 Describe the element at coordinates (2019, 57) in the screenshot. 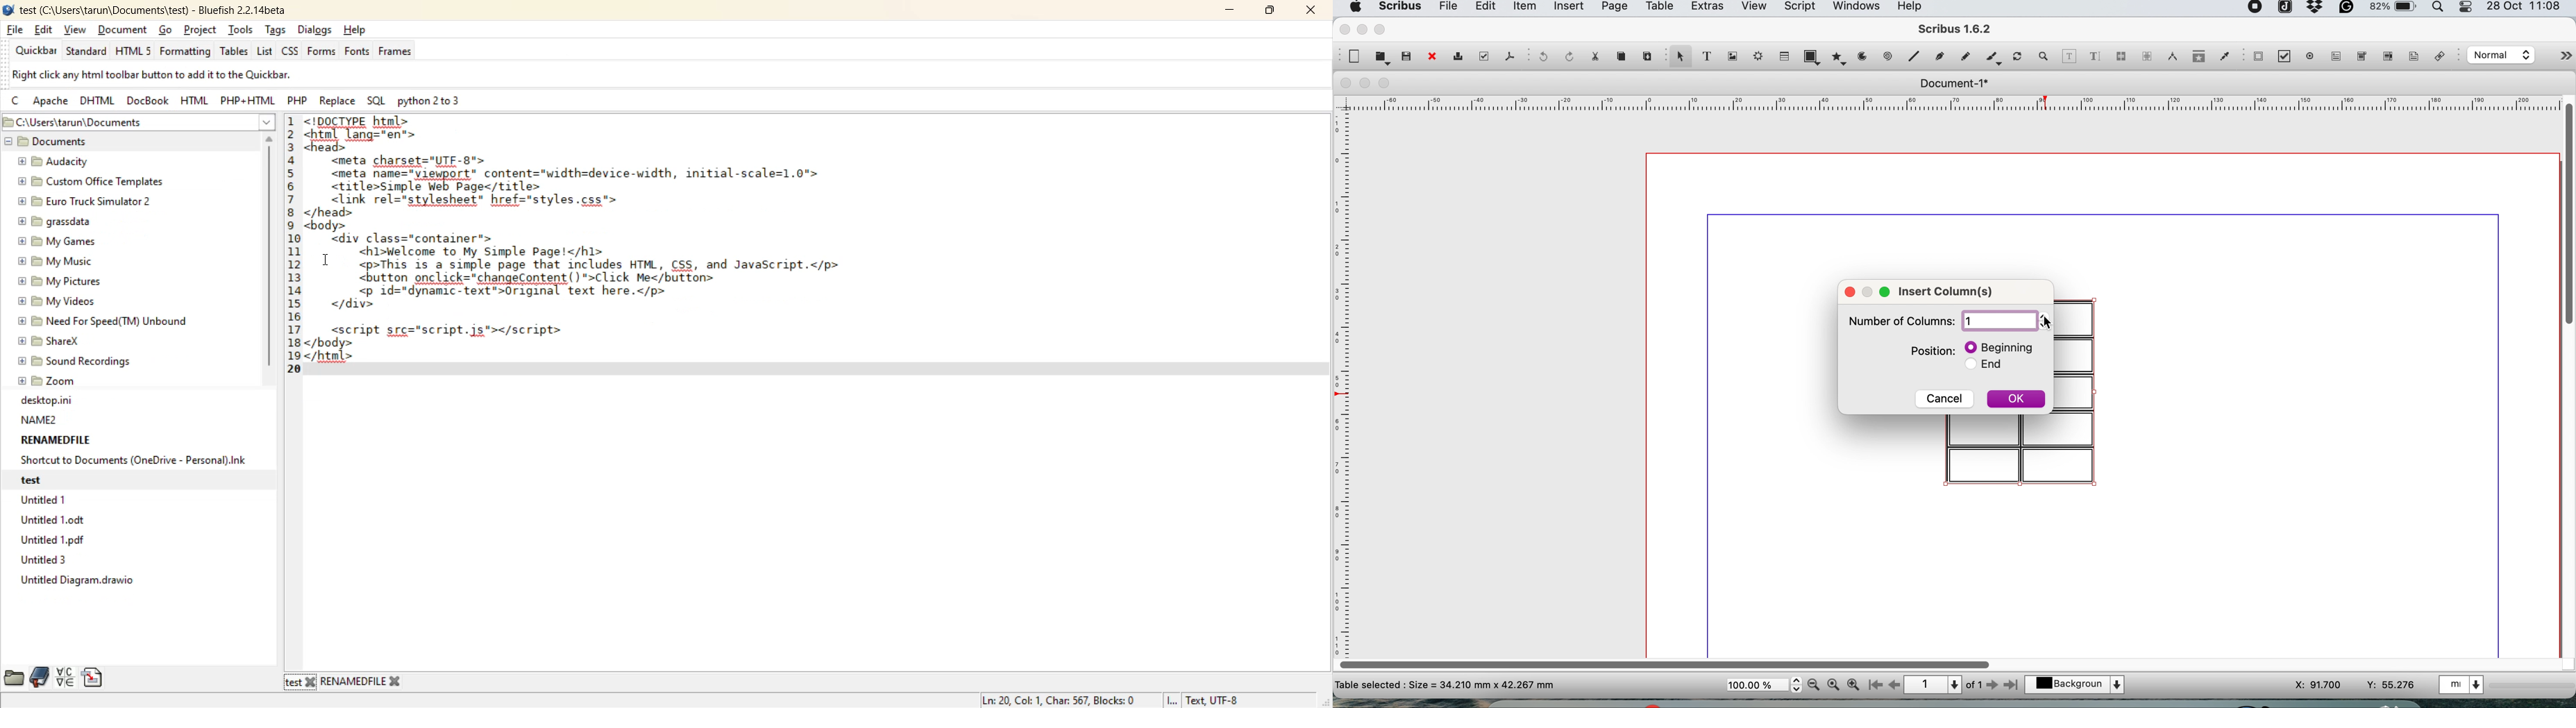

I see `rotate` at that location.